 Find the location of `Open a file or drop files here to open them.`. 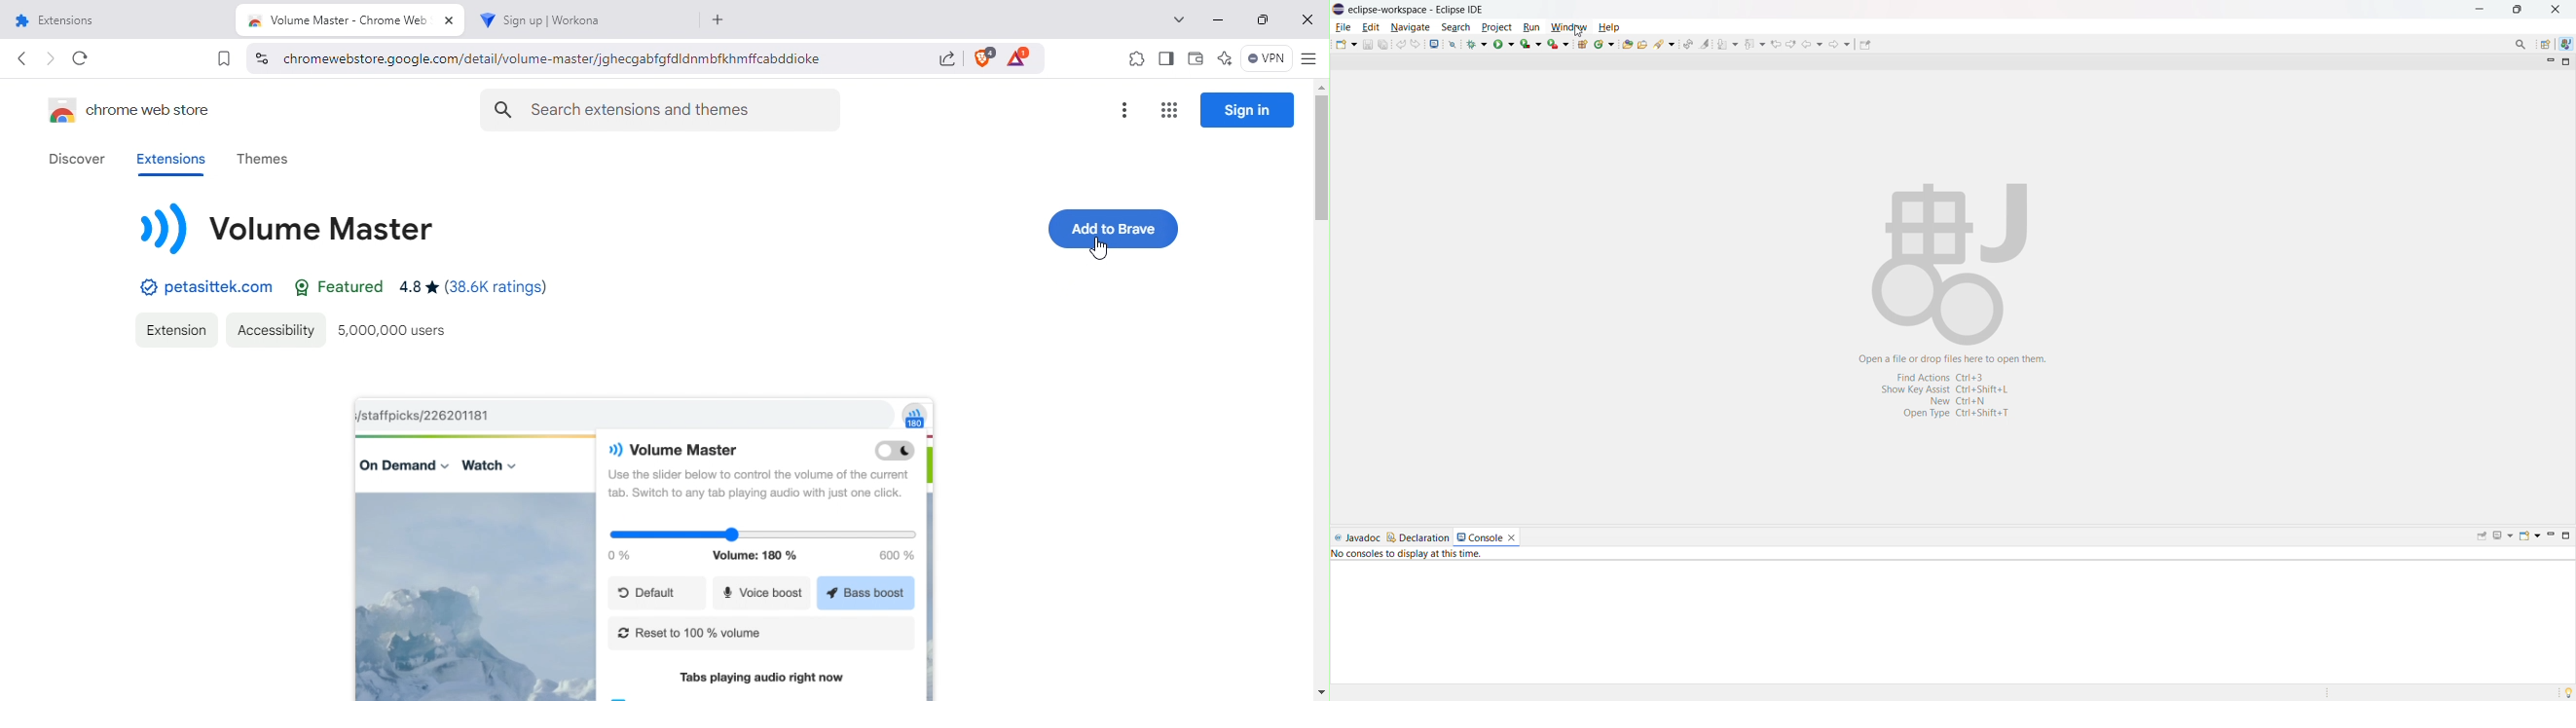

Open a file or drop files here to open them. is located at coordinates (1954, 360).